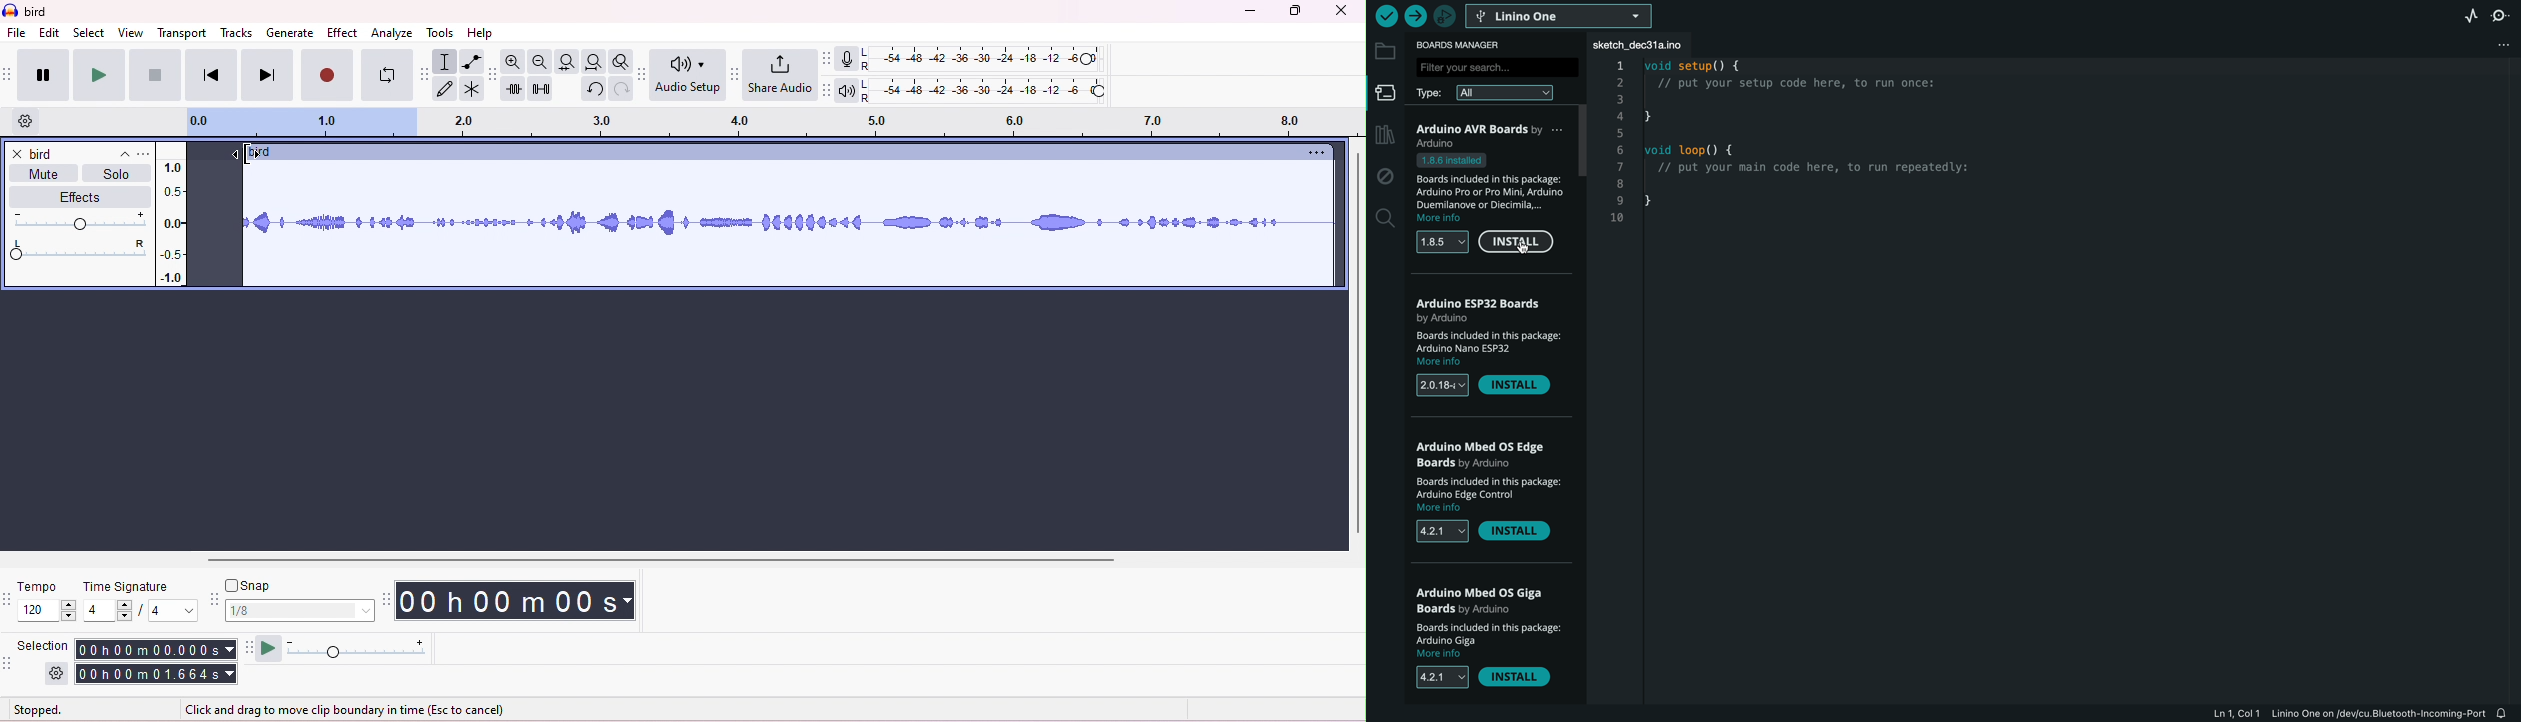  What do you see at coordinates (44, 177) in the screenshot?
I see `mute` at bounding box center [44, 177].